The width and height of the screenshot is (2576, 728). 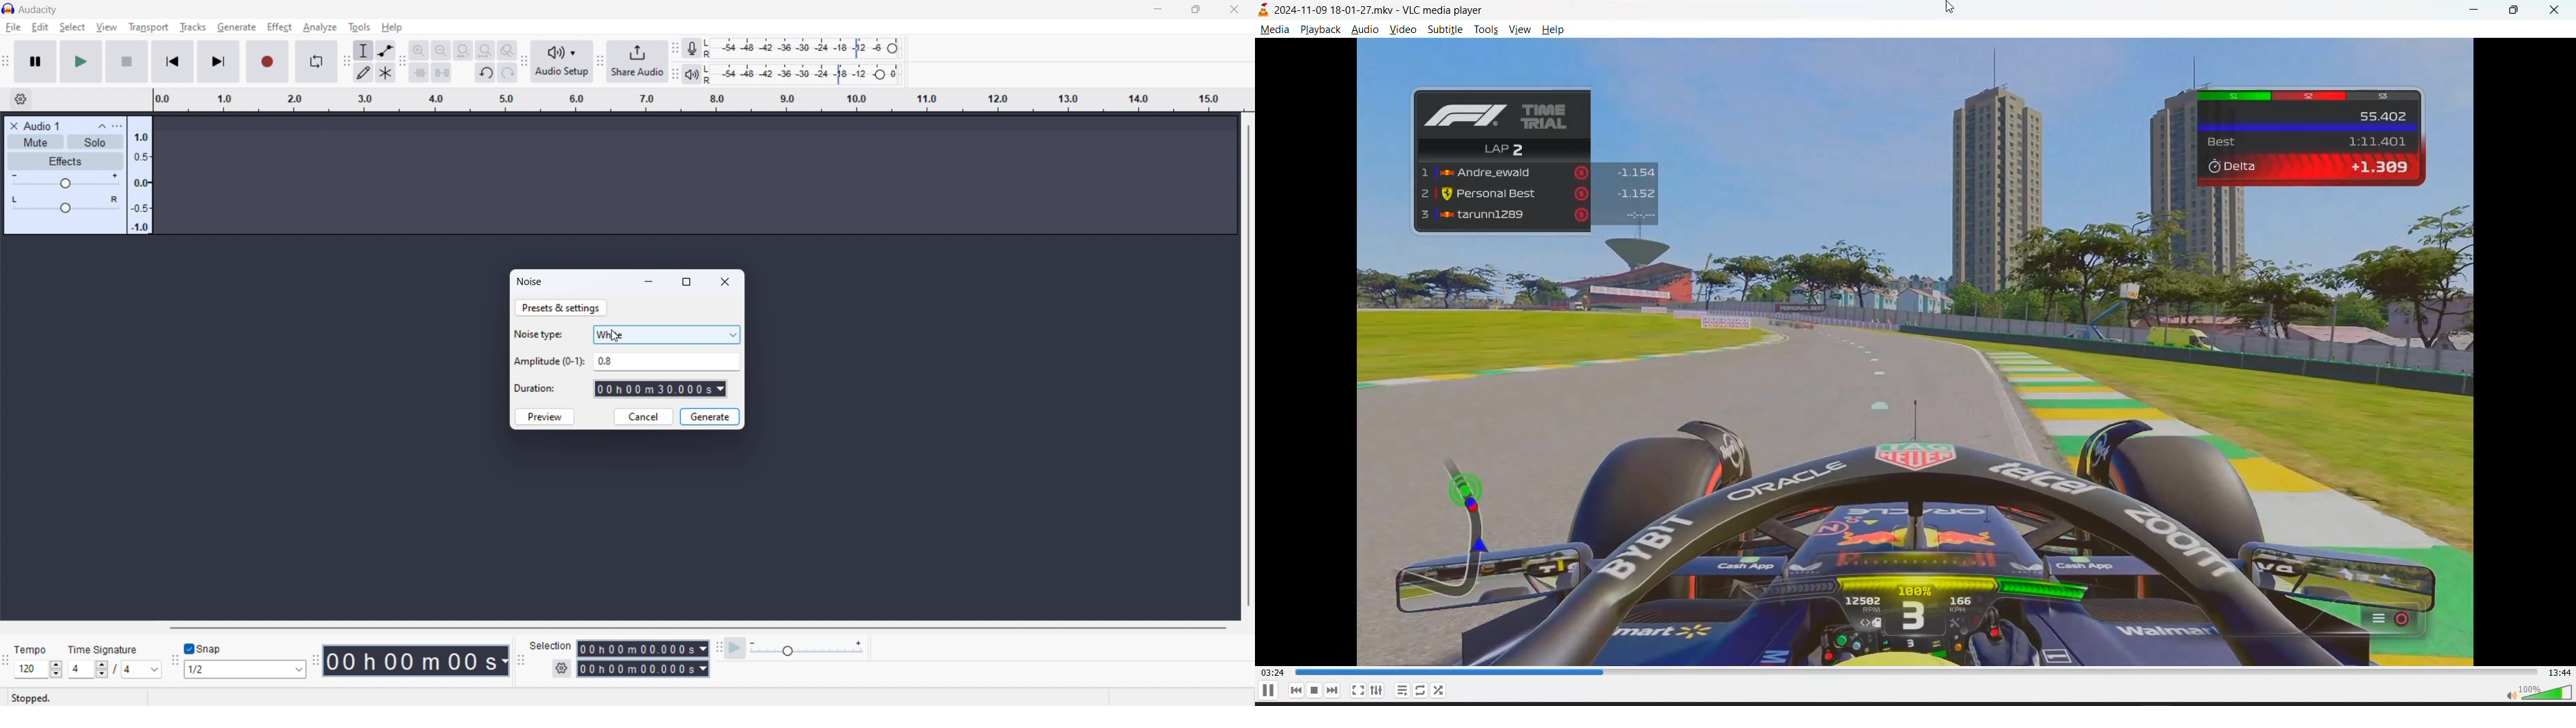 I want to click on maximize, so click(x=1195, y=9).